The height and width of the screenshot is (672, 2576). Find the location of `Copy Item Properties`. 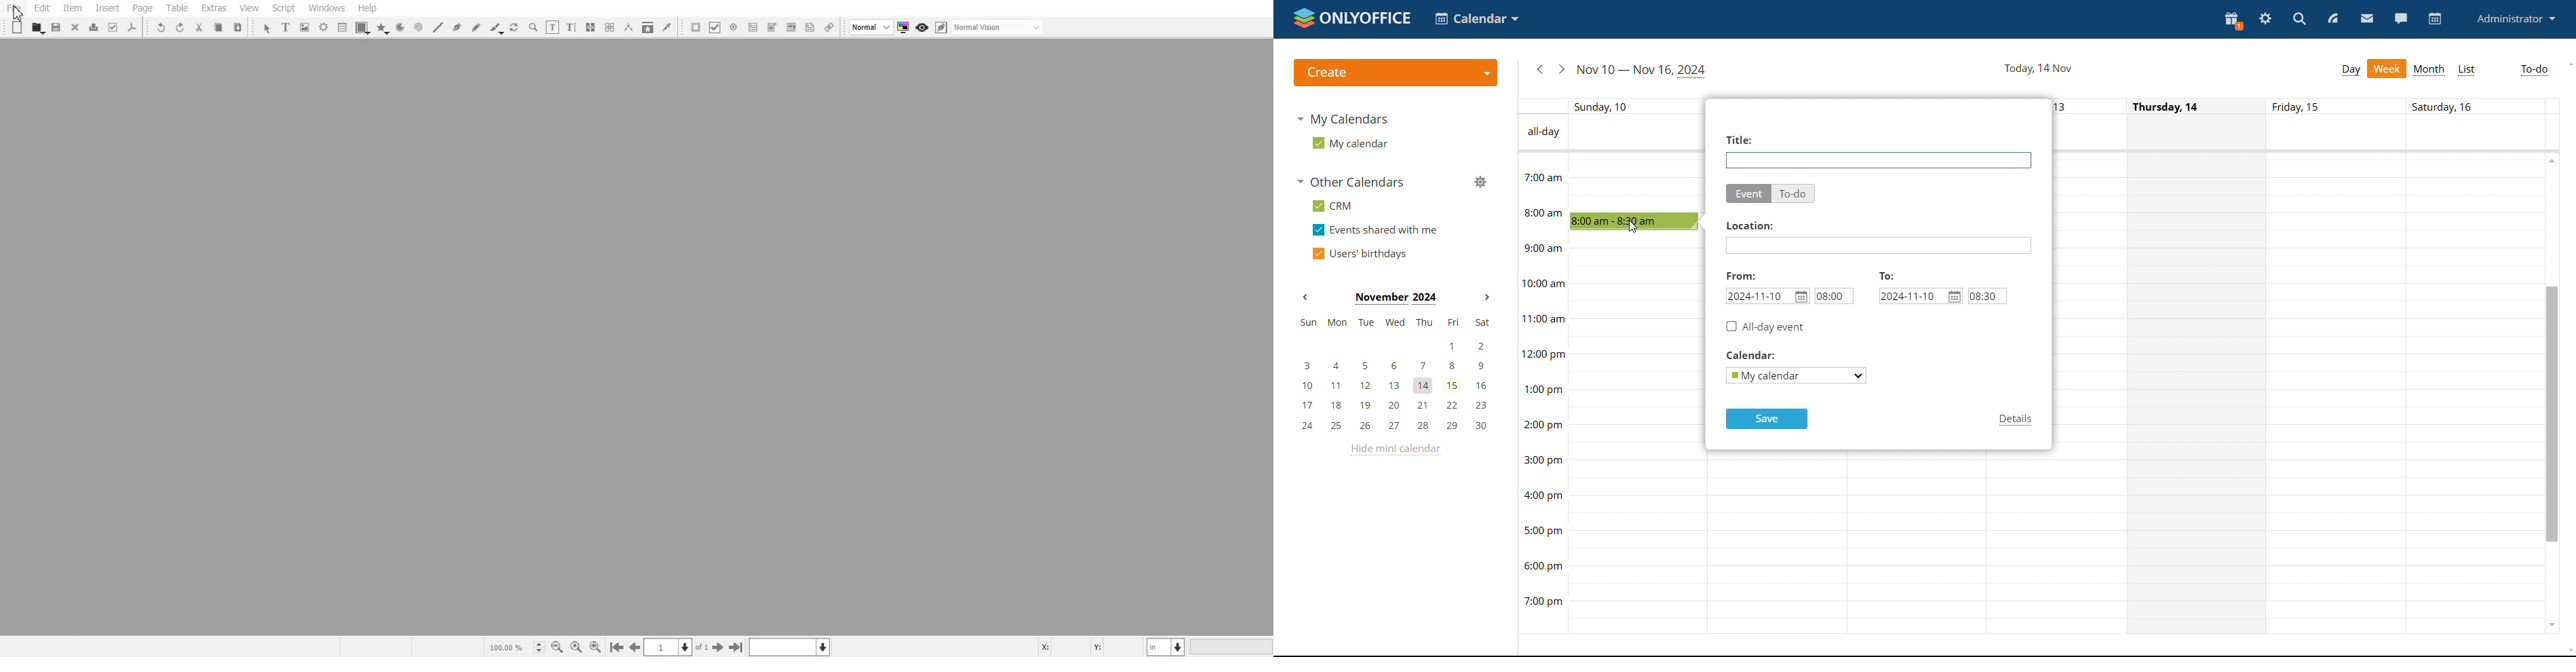

Copy Item Properties is located at coordinates (648, 27).